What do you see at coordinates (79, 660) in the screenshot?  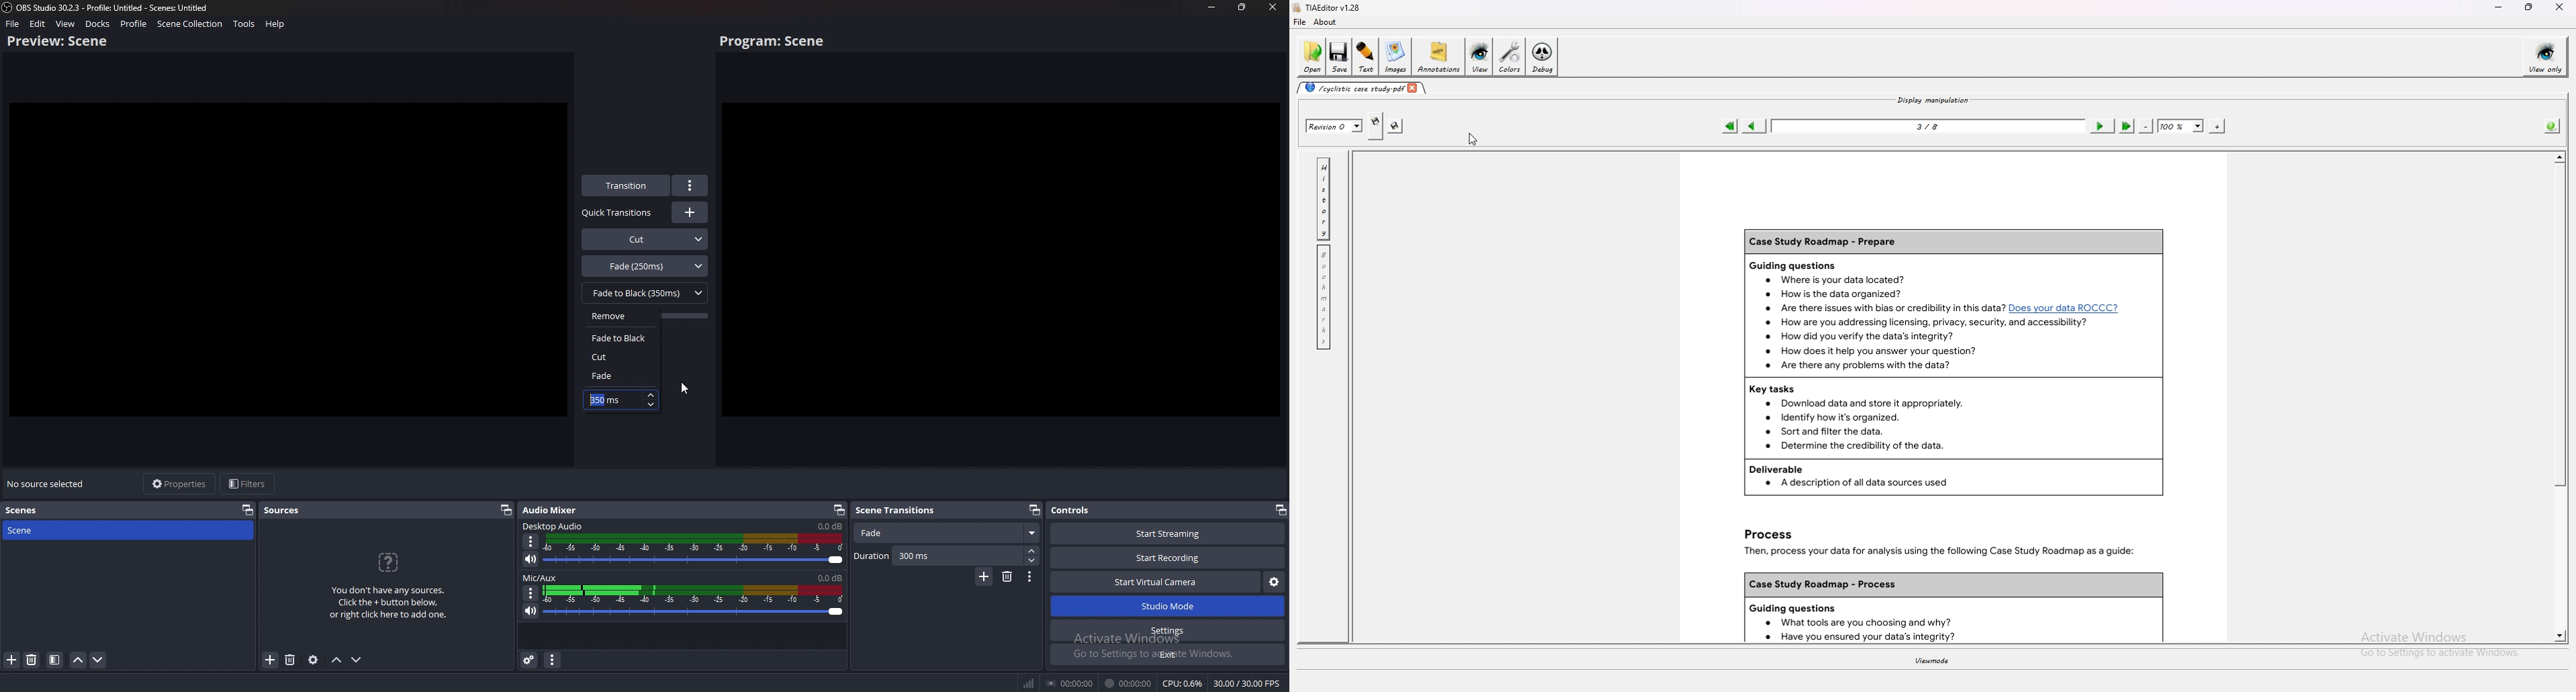 I see `move scene up` at bounding box center [79, 660].